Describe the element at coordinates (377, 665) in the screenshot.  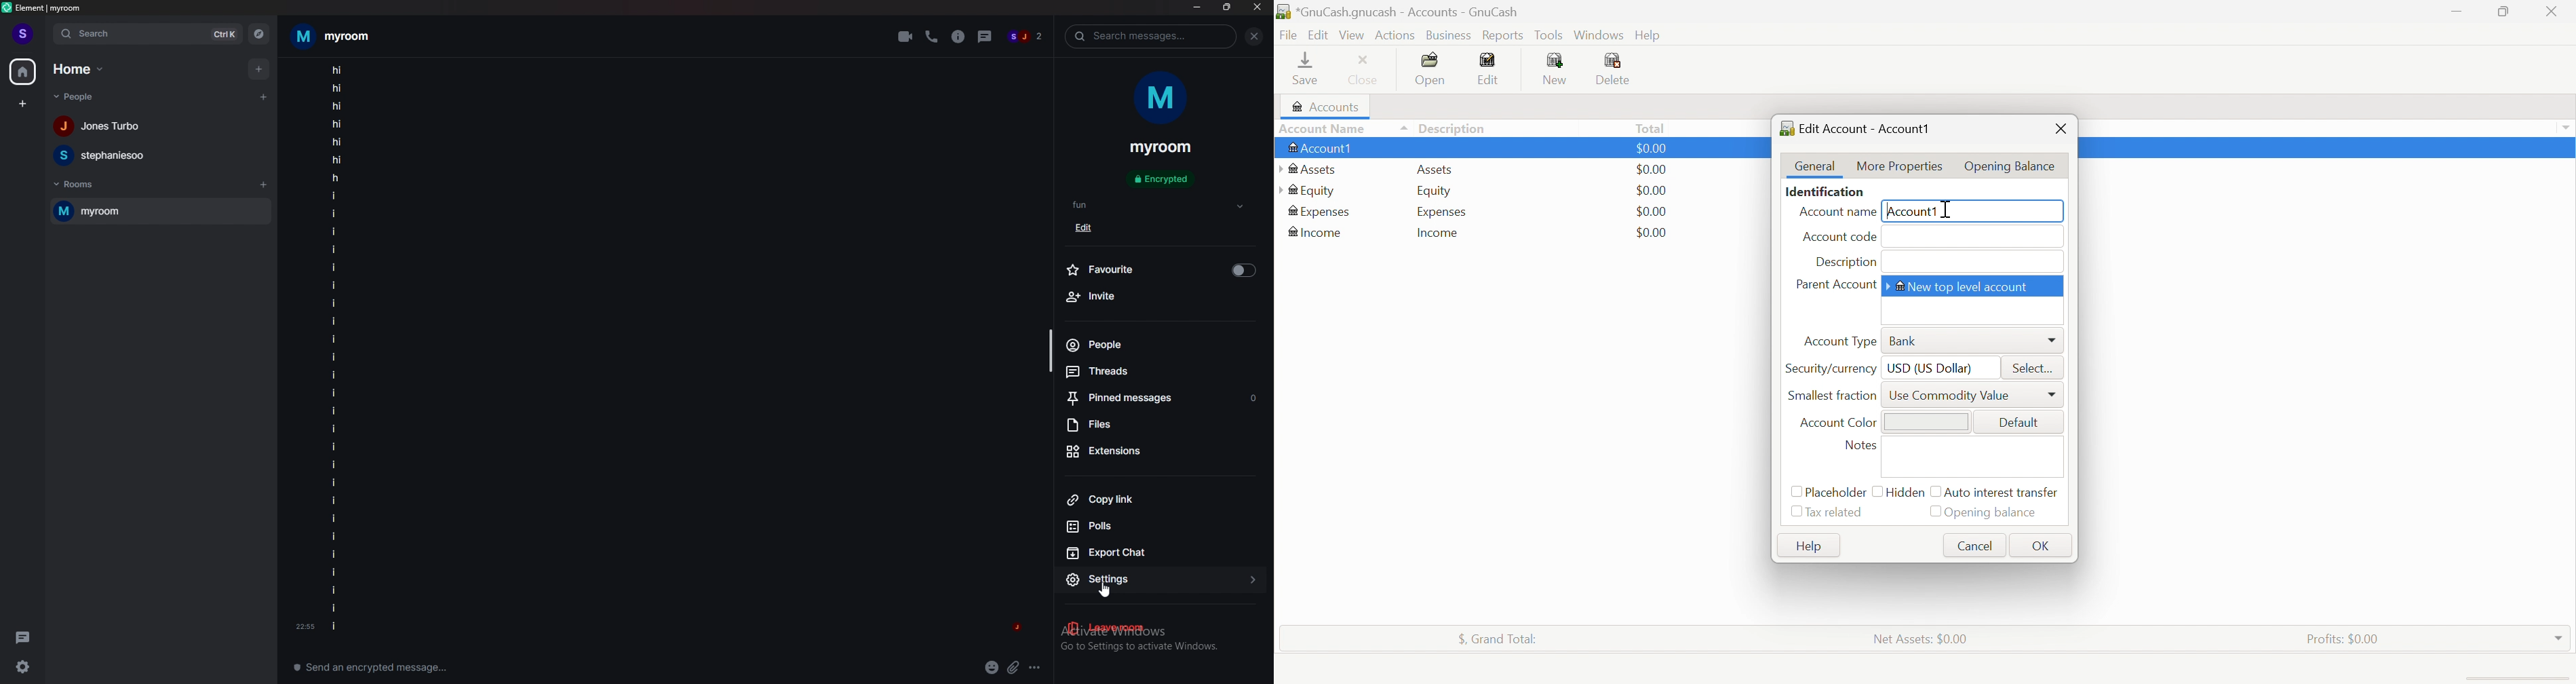
I see `message box` at that location.